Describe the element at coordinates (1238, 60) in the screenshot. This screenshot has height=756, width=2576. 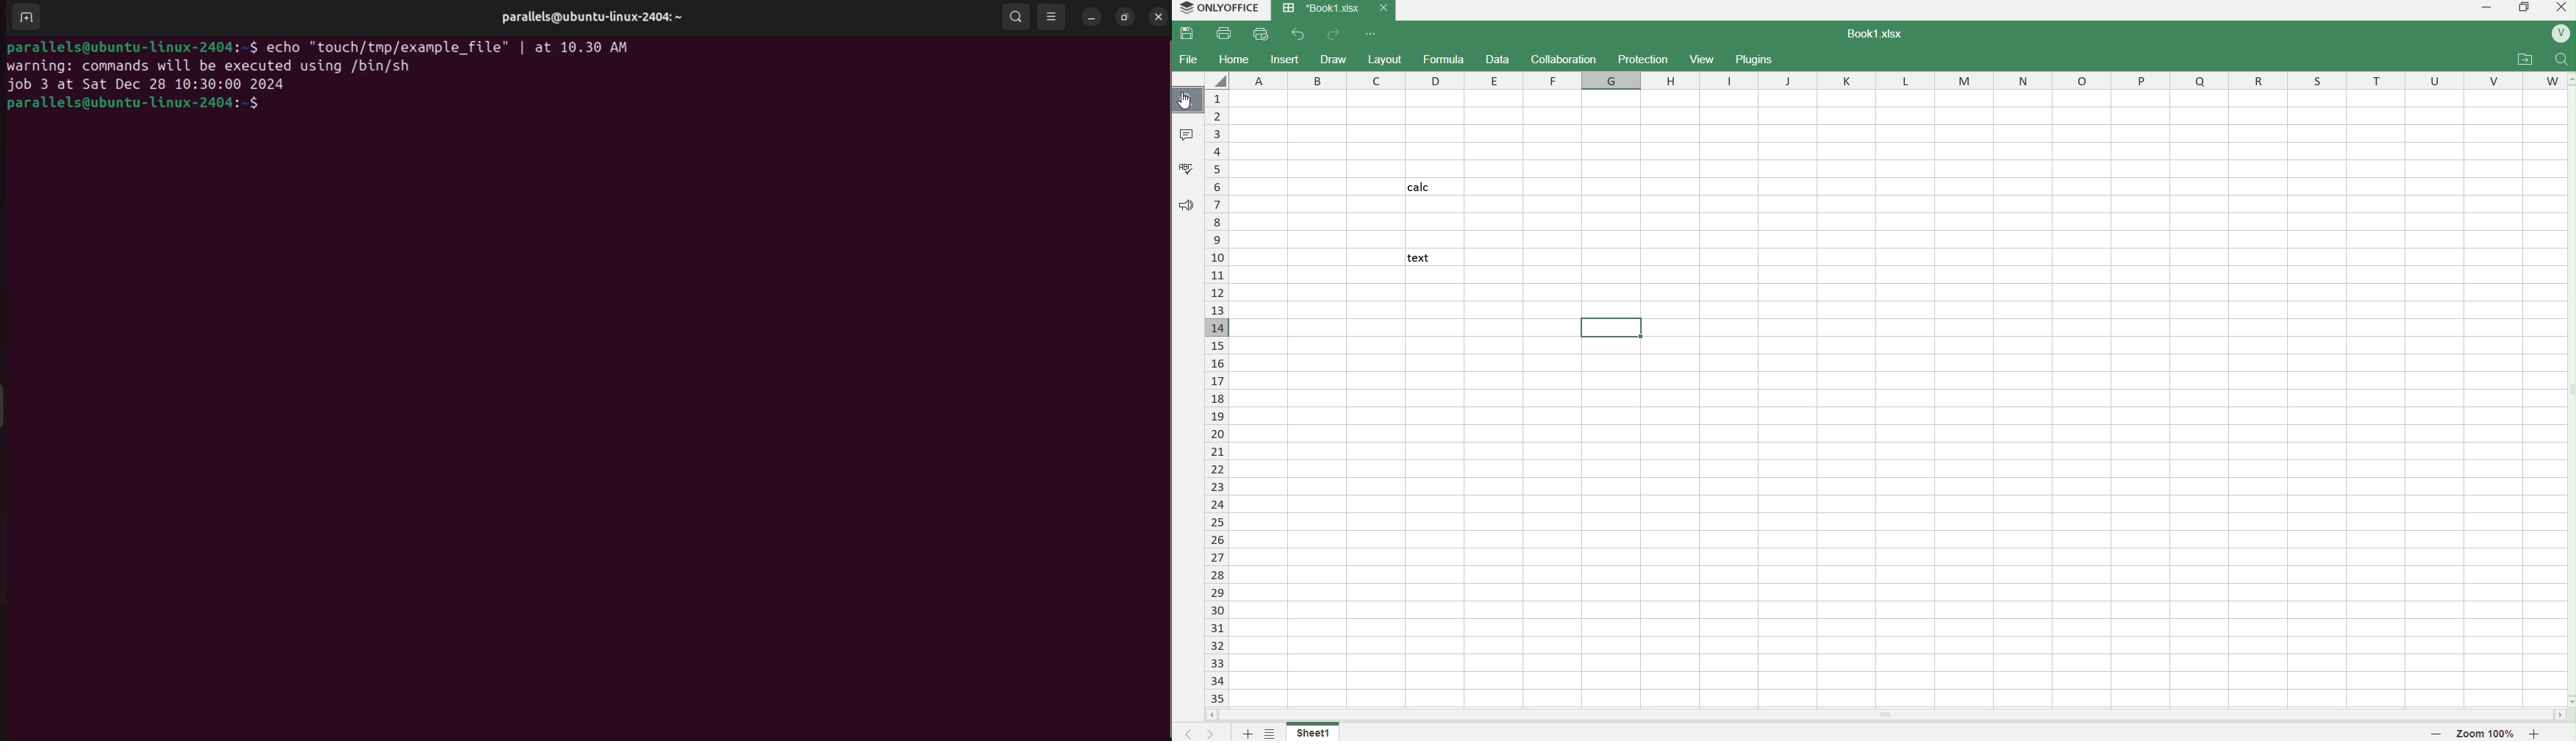
I see `home` at that location.